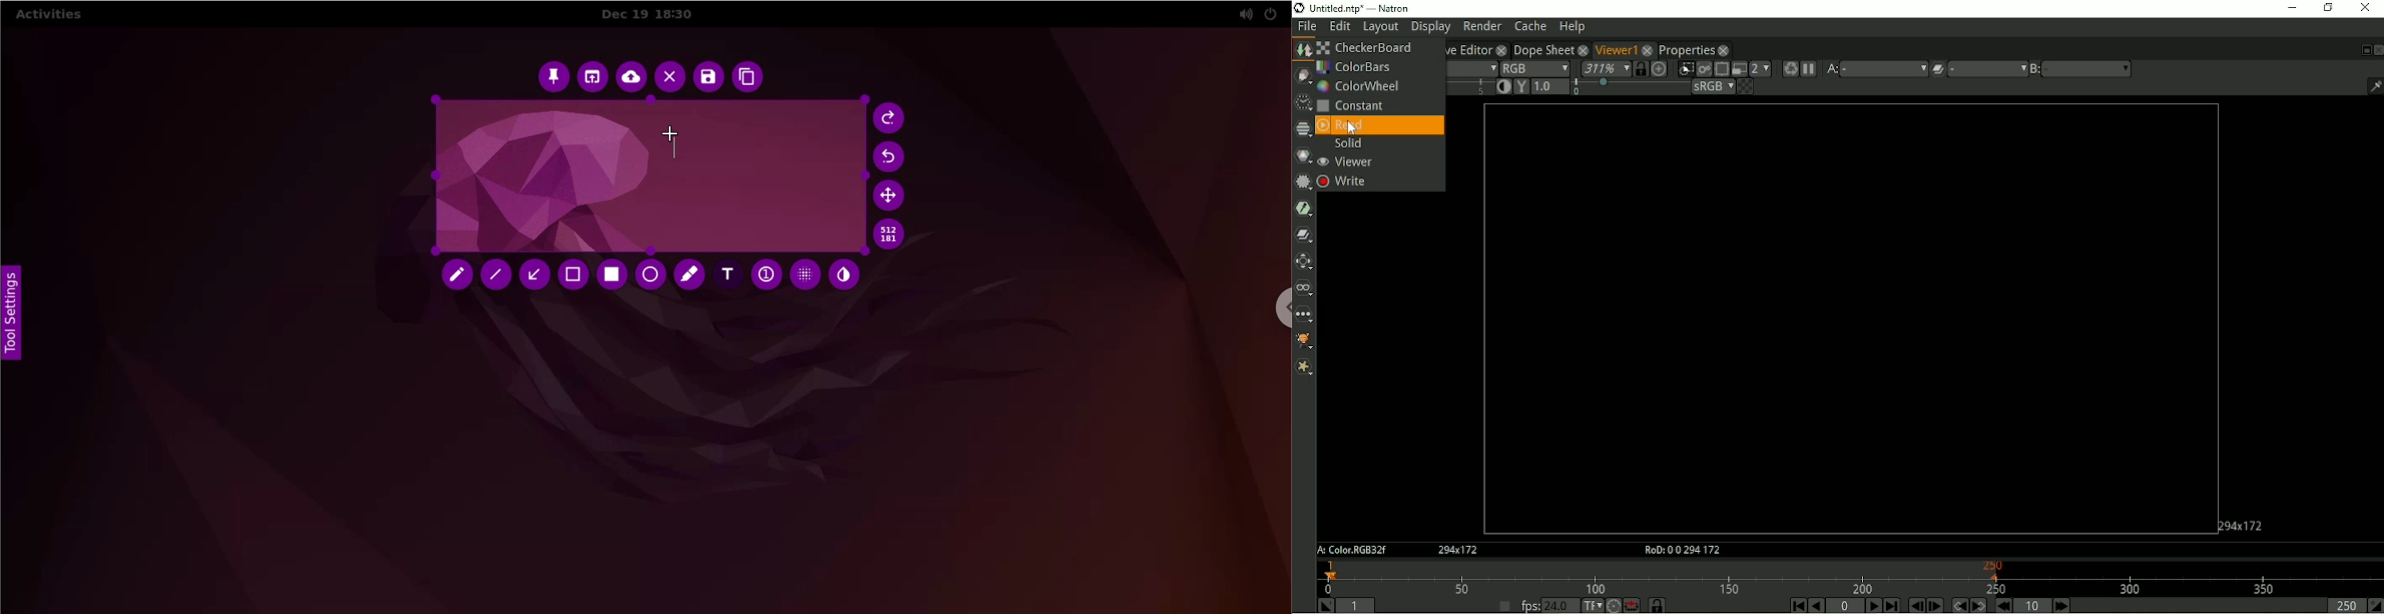 This screenshot has height=616, width=2408. I want to click on ColorWheel, so click(1362, 87).